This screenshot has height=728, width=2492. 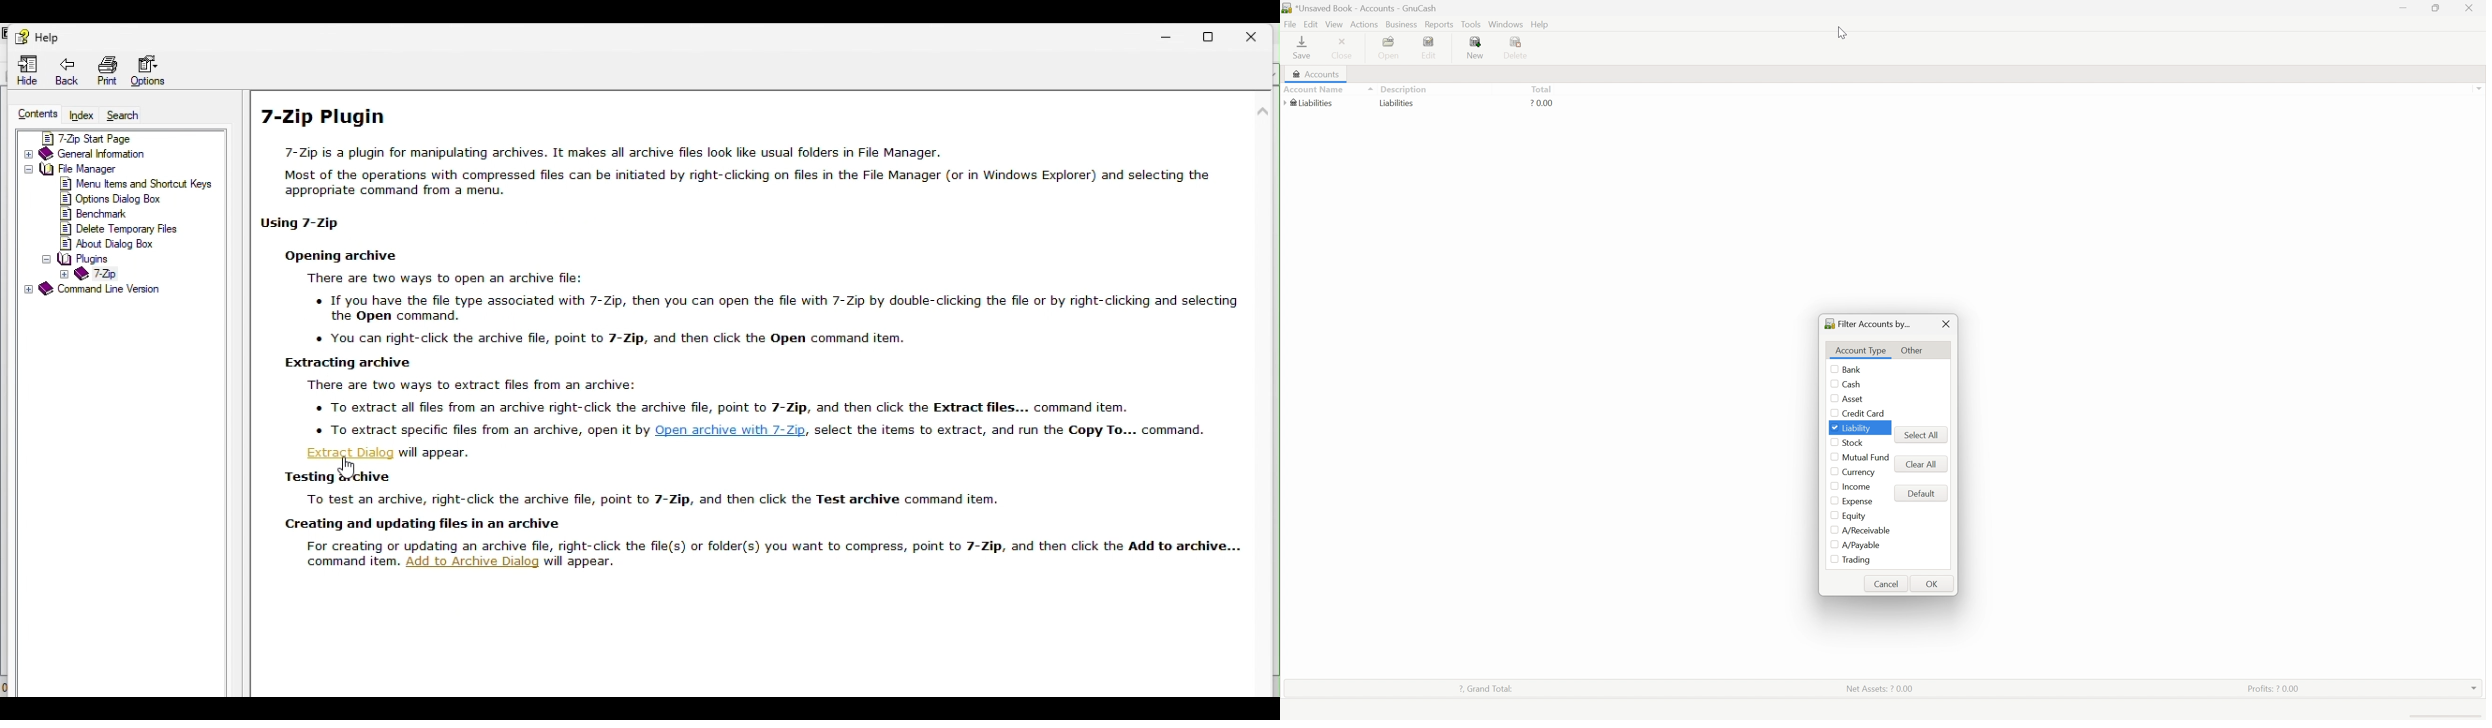 What do you see at coordinates (1854, 383) in the screenshot?
I see `Cash` at bounding box center [1854, 383].